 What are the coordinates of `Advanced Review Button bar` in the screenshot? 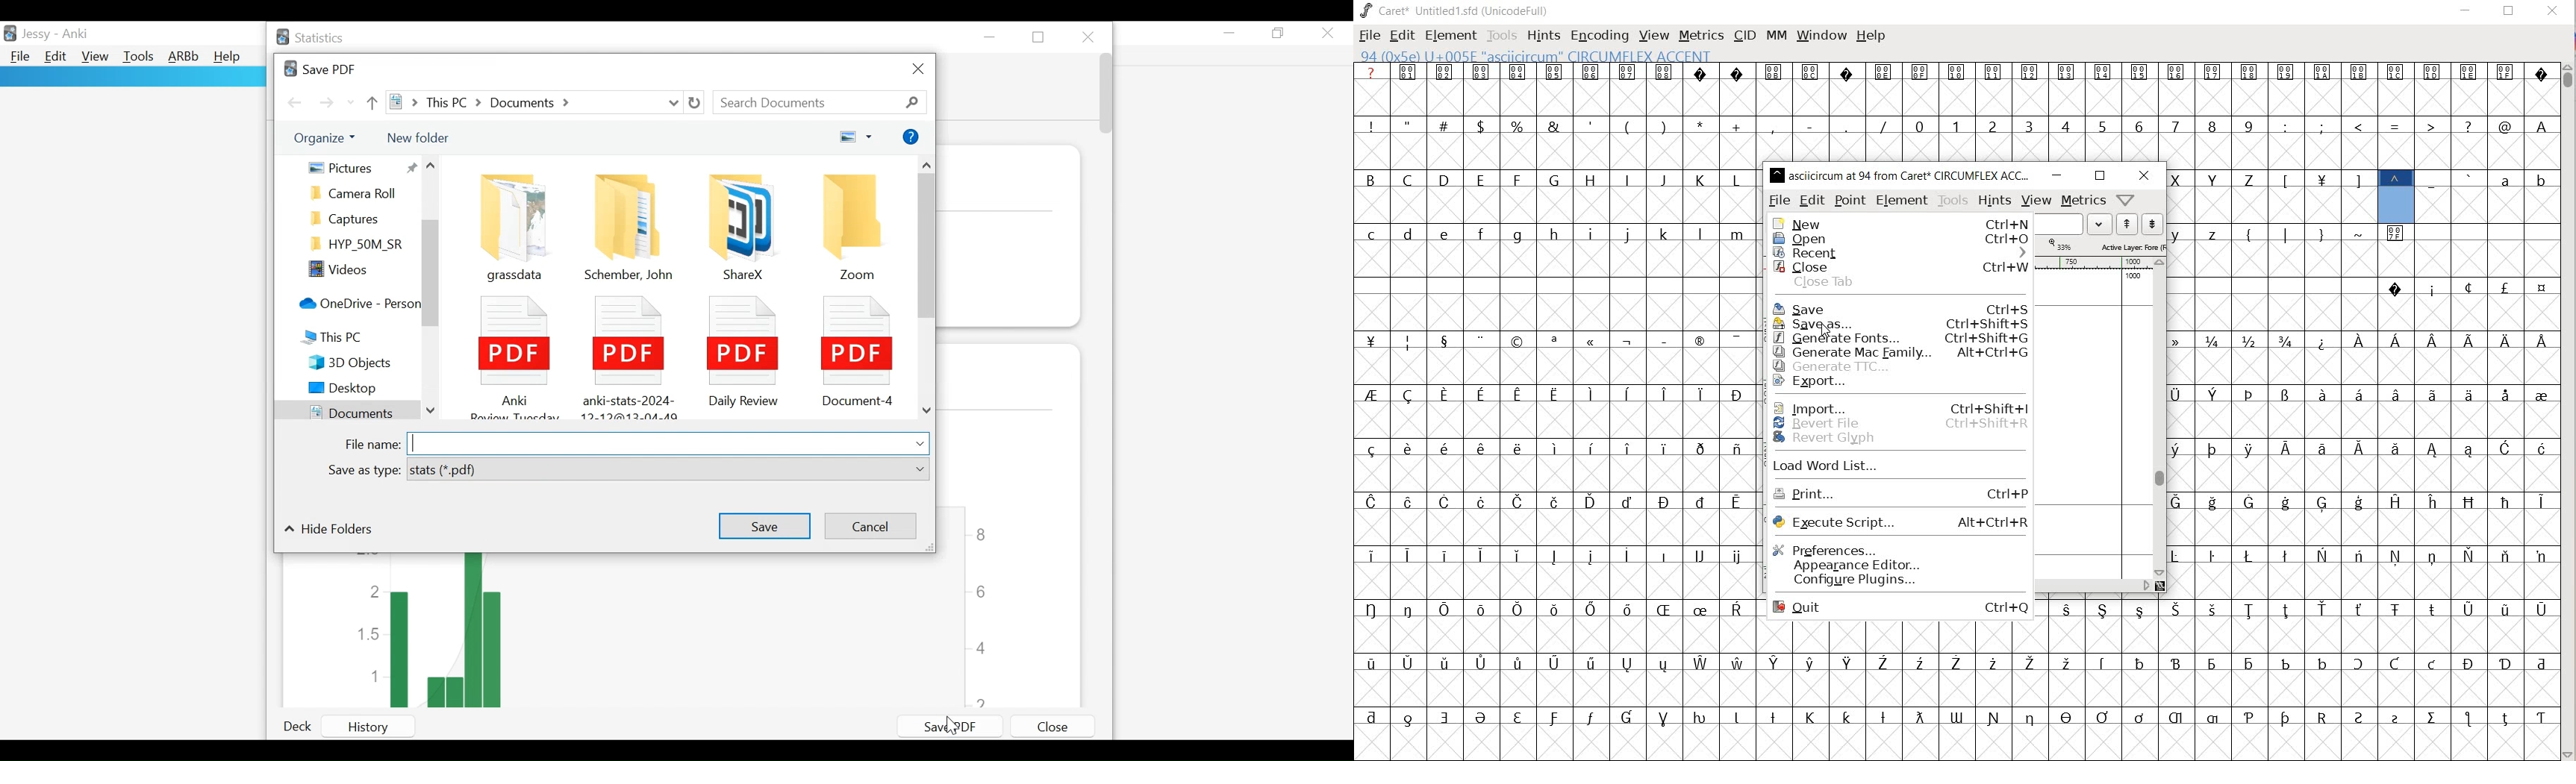 It's located at (183, 57).